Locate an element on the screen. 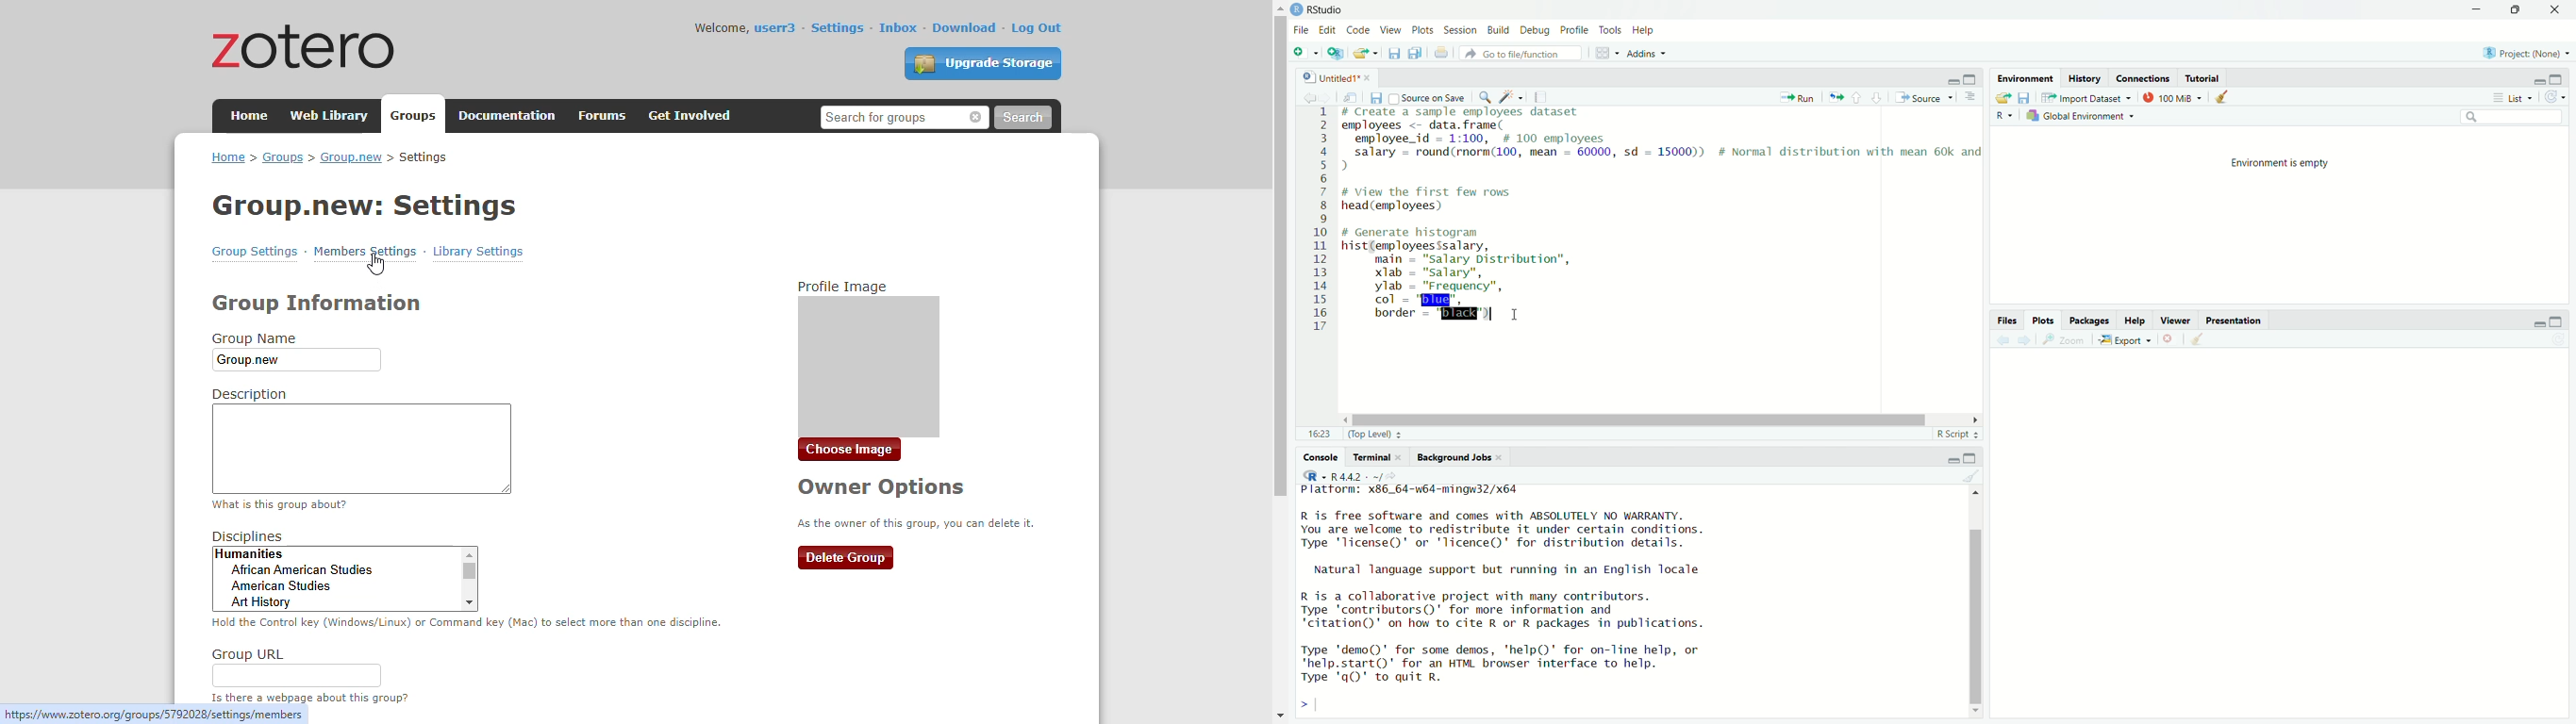 Image resolution: width=2576 pixels, height=728 pixels. minimise is located at coordinates (1953, 81).